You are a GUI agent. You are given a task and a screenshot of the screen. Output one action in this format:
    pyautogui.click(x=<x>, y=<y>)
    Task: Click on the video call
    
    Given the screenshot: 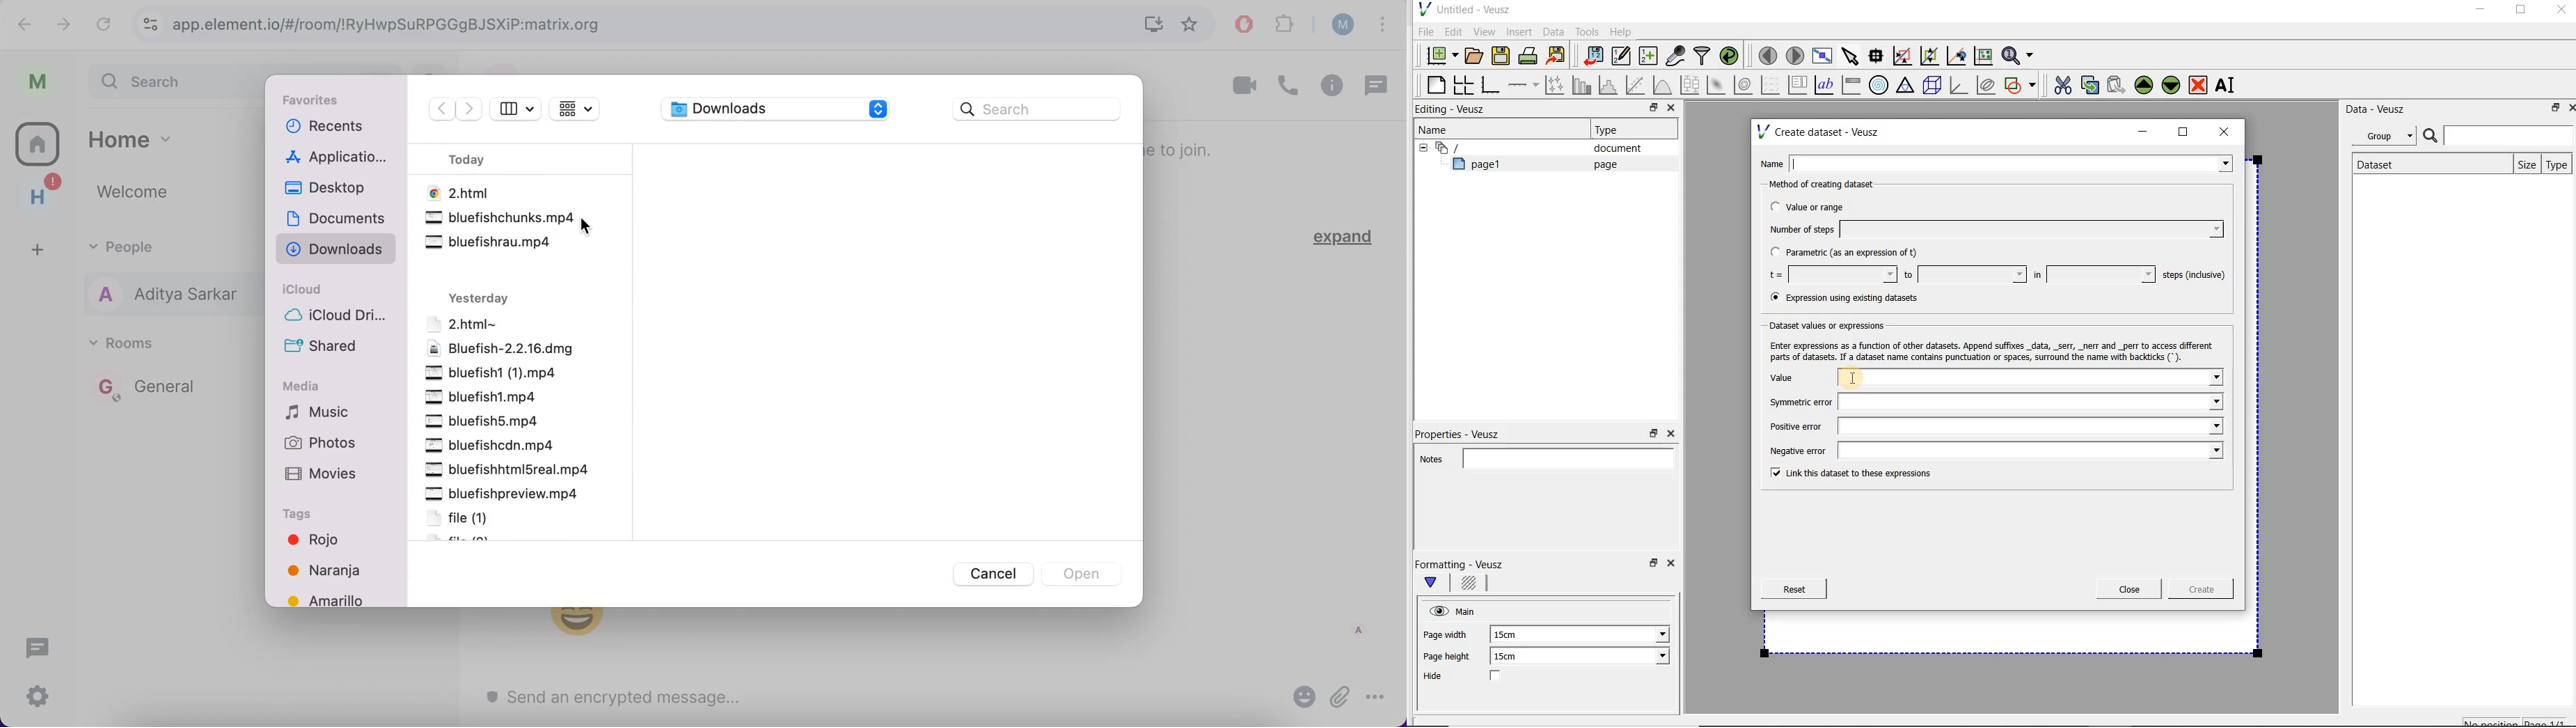 What is the action you would take?
    pyautogui.click(x=1244, y=87)
    